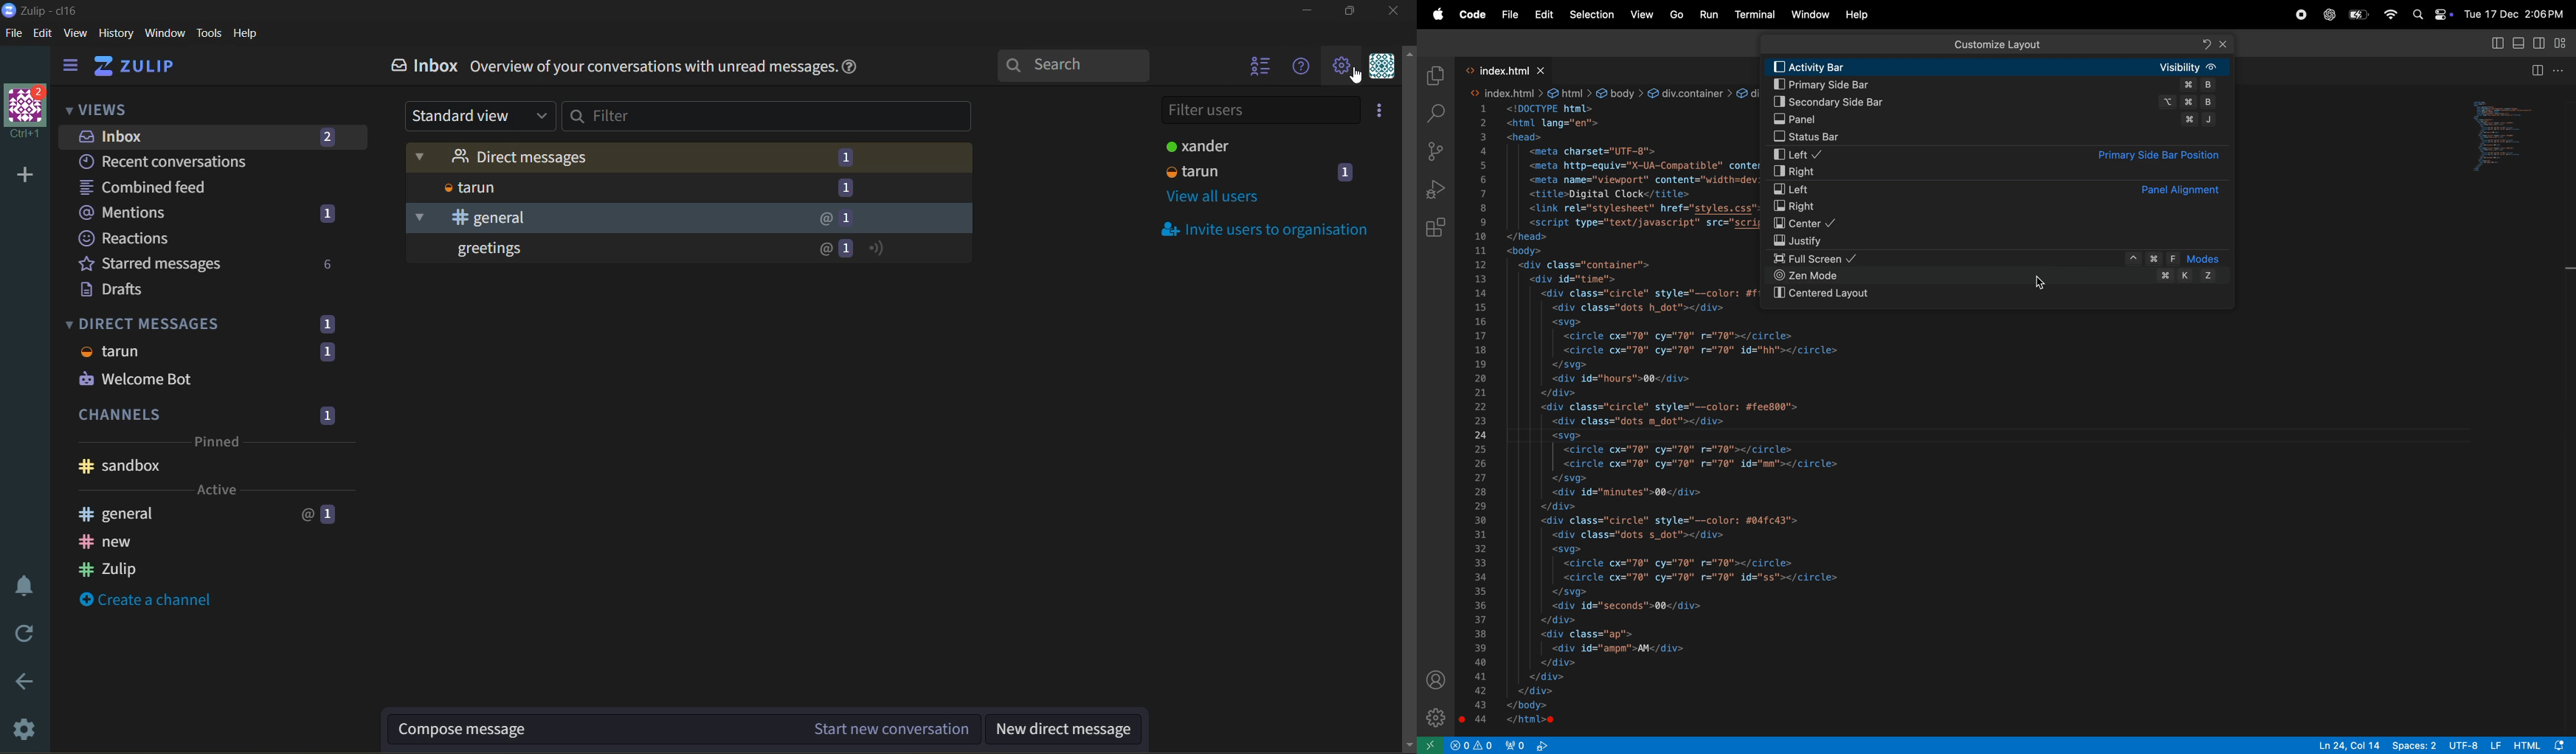 This screenshot has height=756, width=2576. I want to click on pinned, so click(215, 443).